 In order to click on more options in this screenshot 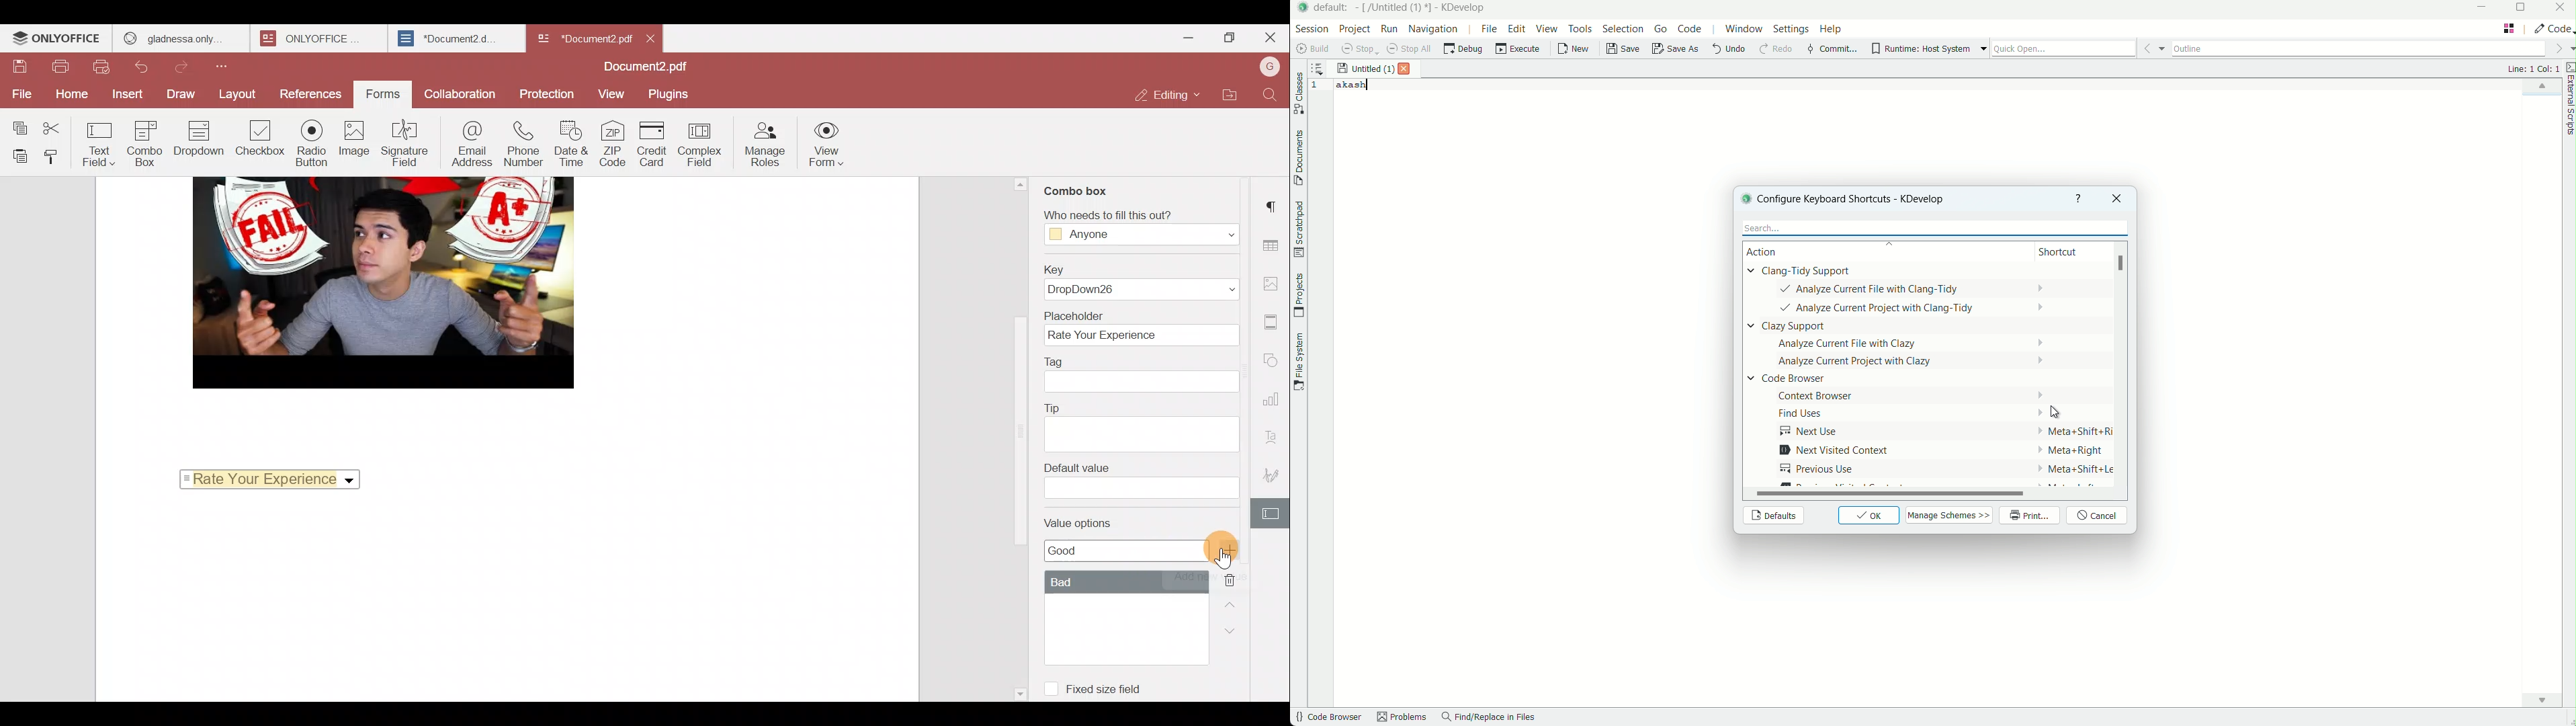, I will do `click(1983, 49)`.